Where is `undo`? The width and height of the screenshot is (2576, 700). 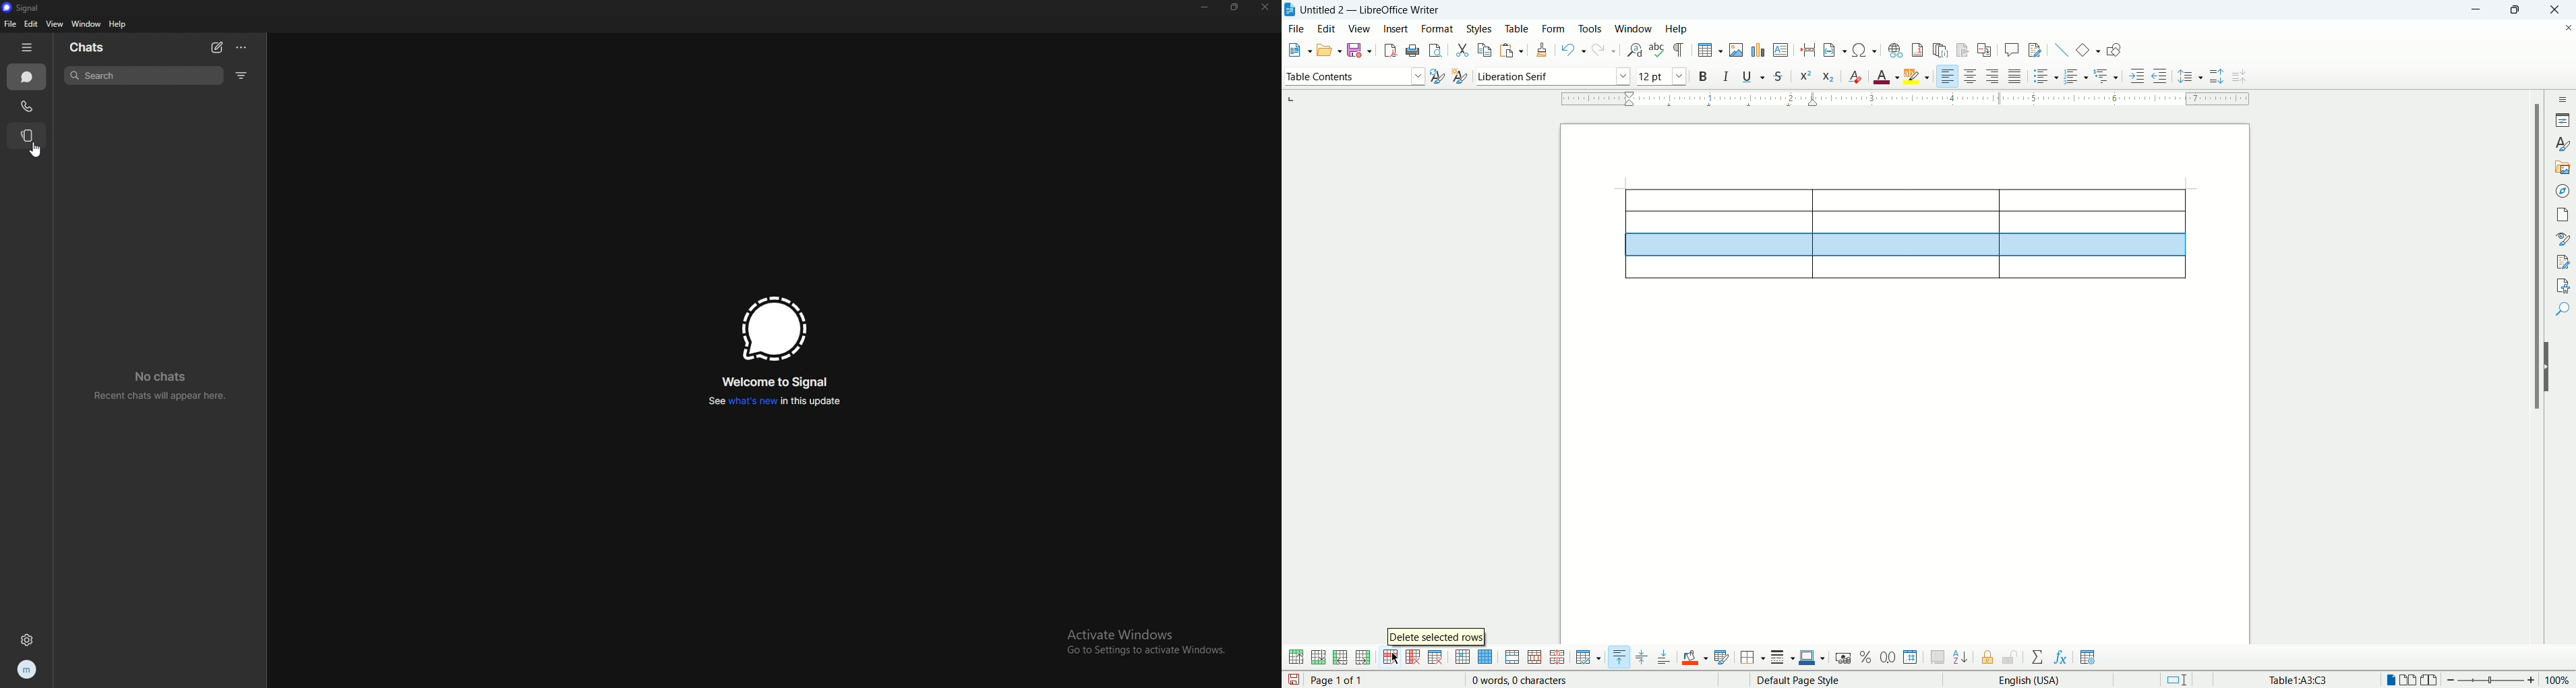 undo is located at coordinates (1574, 50).